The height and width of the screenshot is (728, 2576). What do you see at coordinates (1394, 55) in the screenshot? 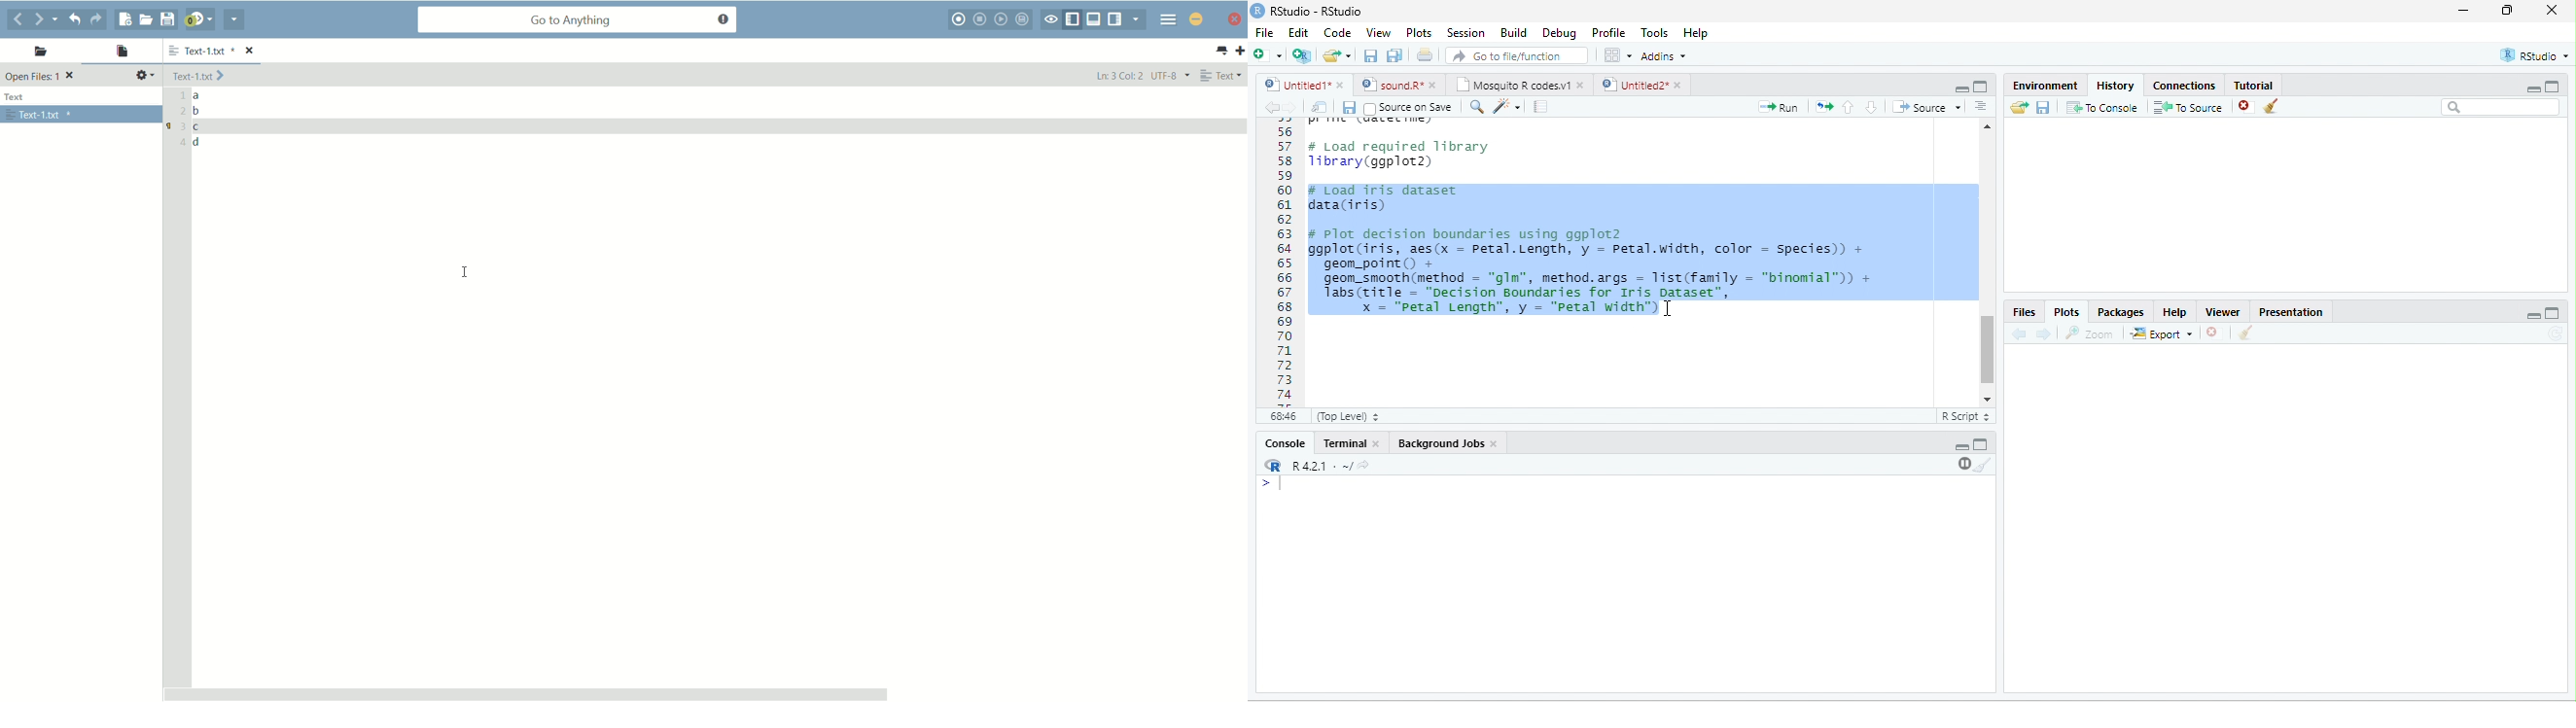
I see `save all` at bounding box center [1394, 55].